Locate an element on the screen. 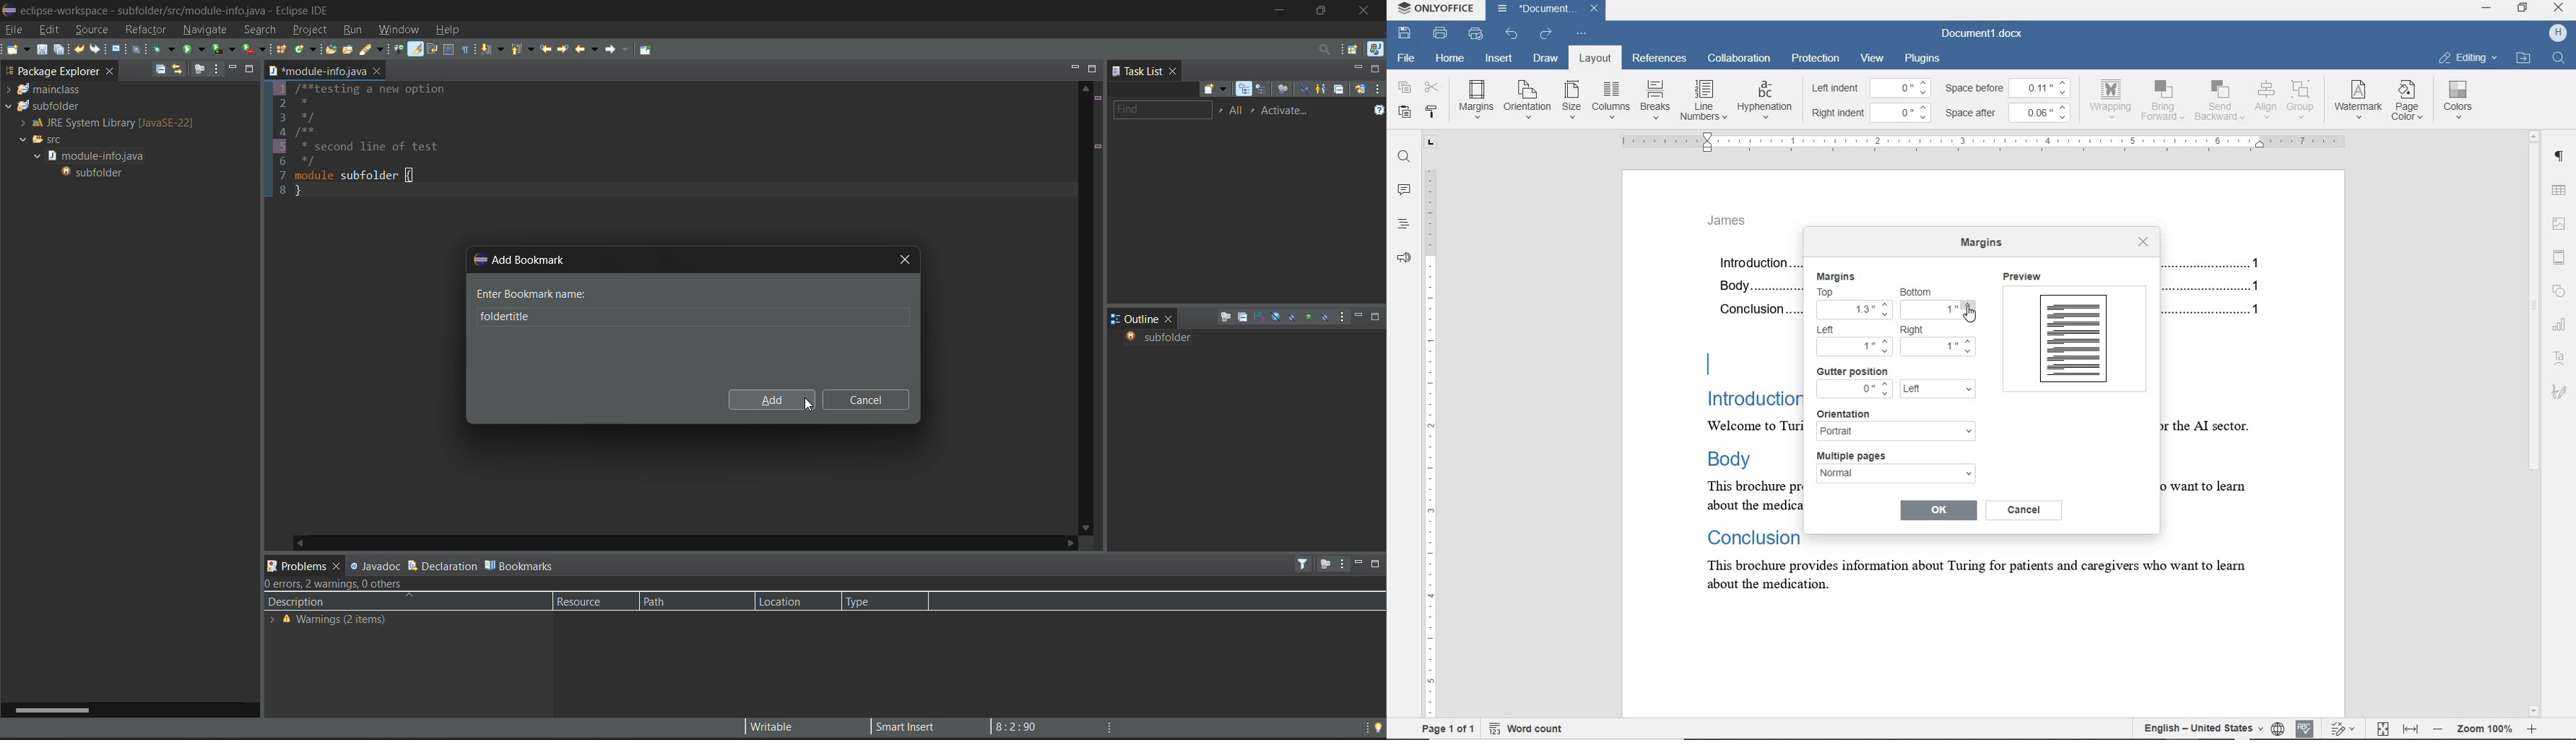 This screenshot has height=756, width=2576. feedback & support is located at coordinates (1403, 259).